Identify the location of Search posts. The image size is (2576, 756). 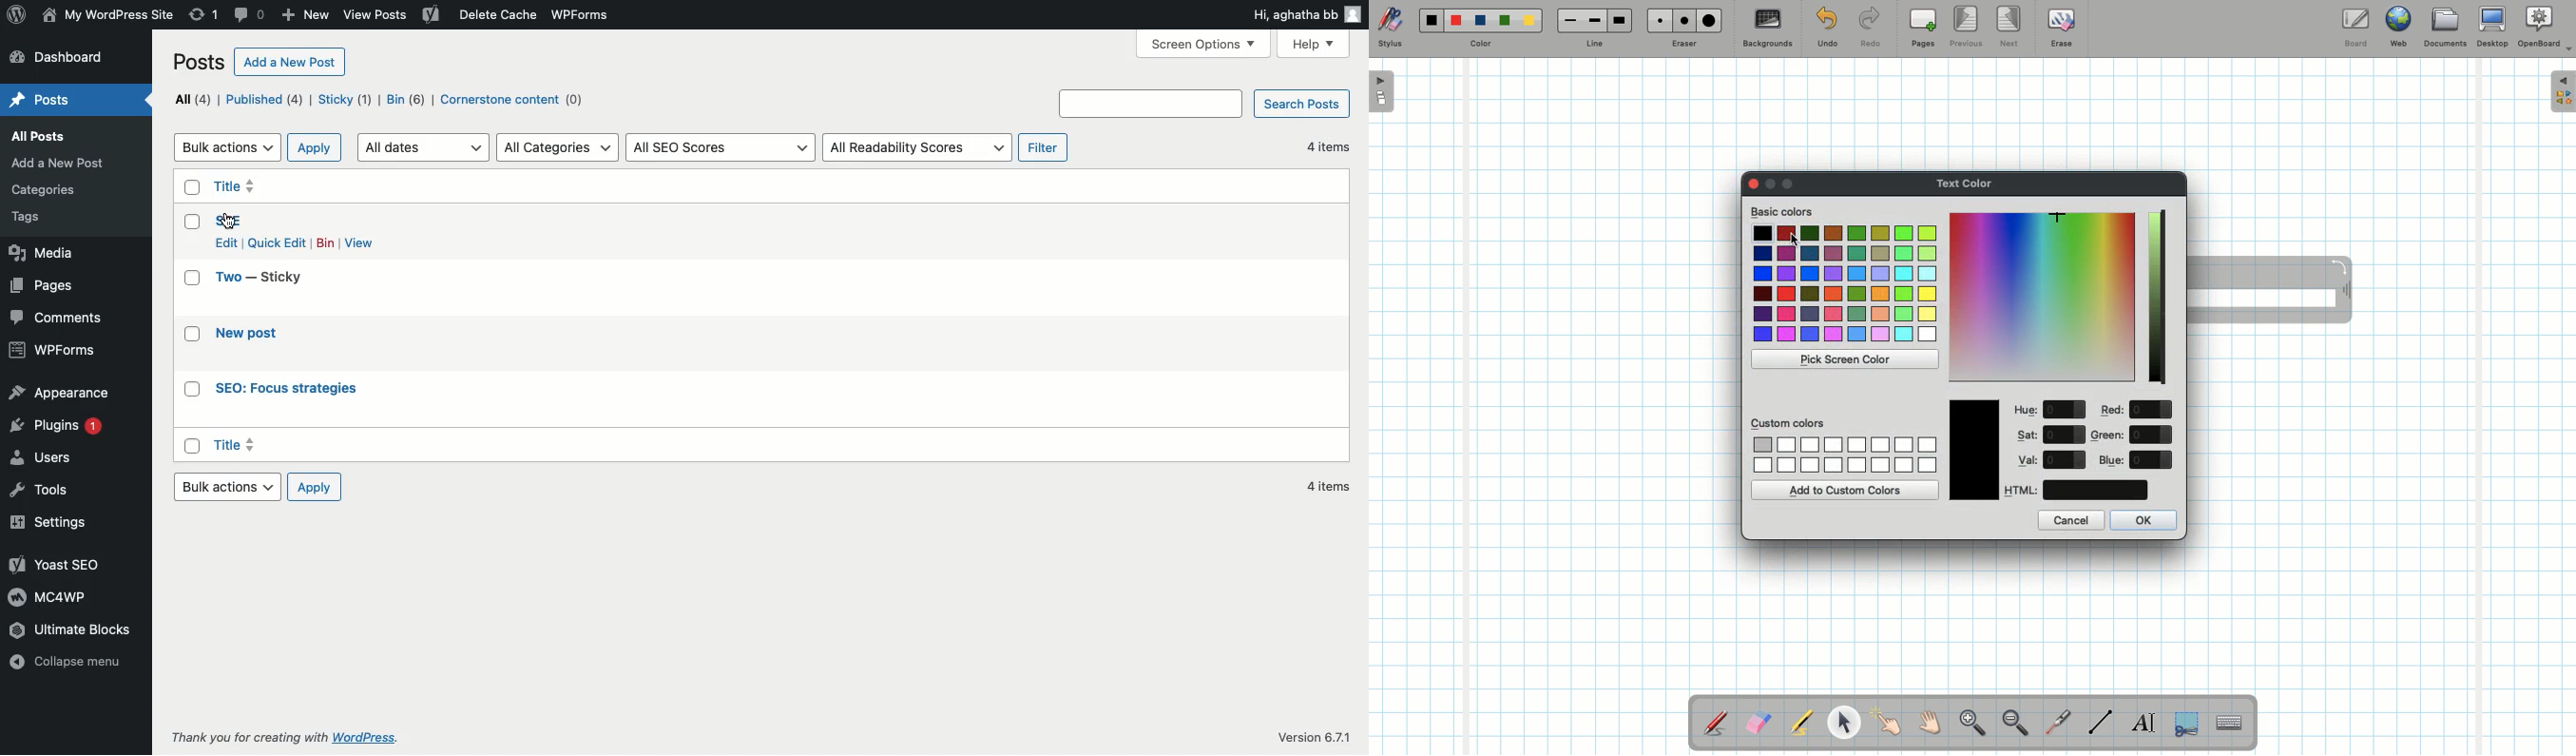
(1204, 104).